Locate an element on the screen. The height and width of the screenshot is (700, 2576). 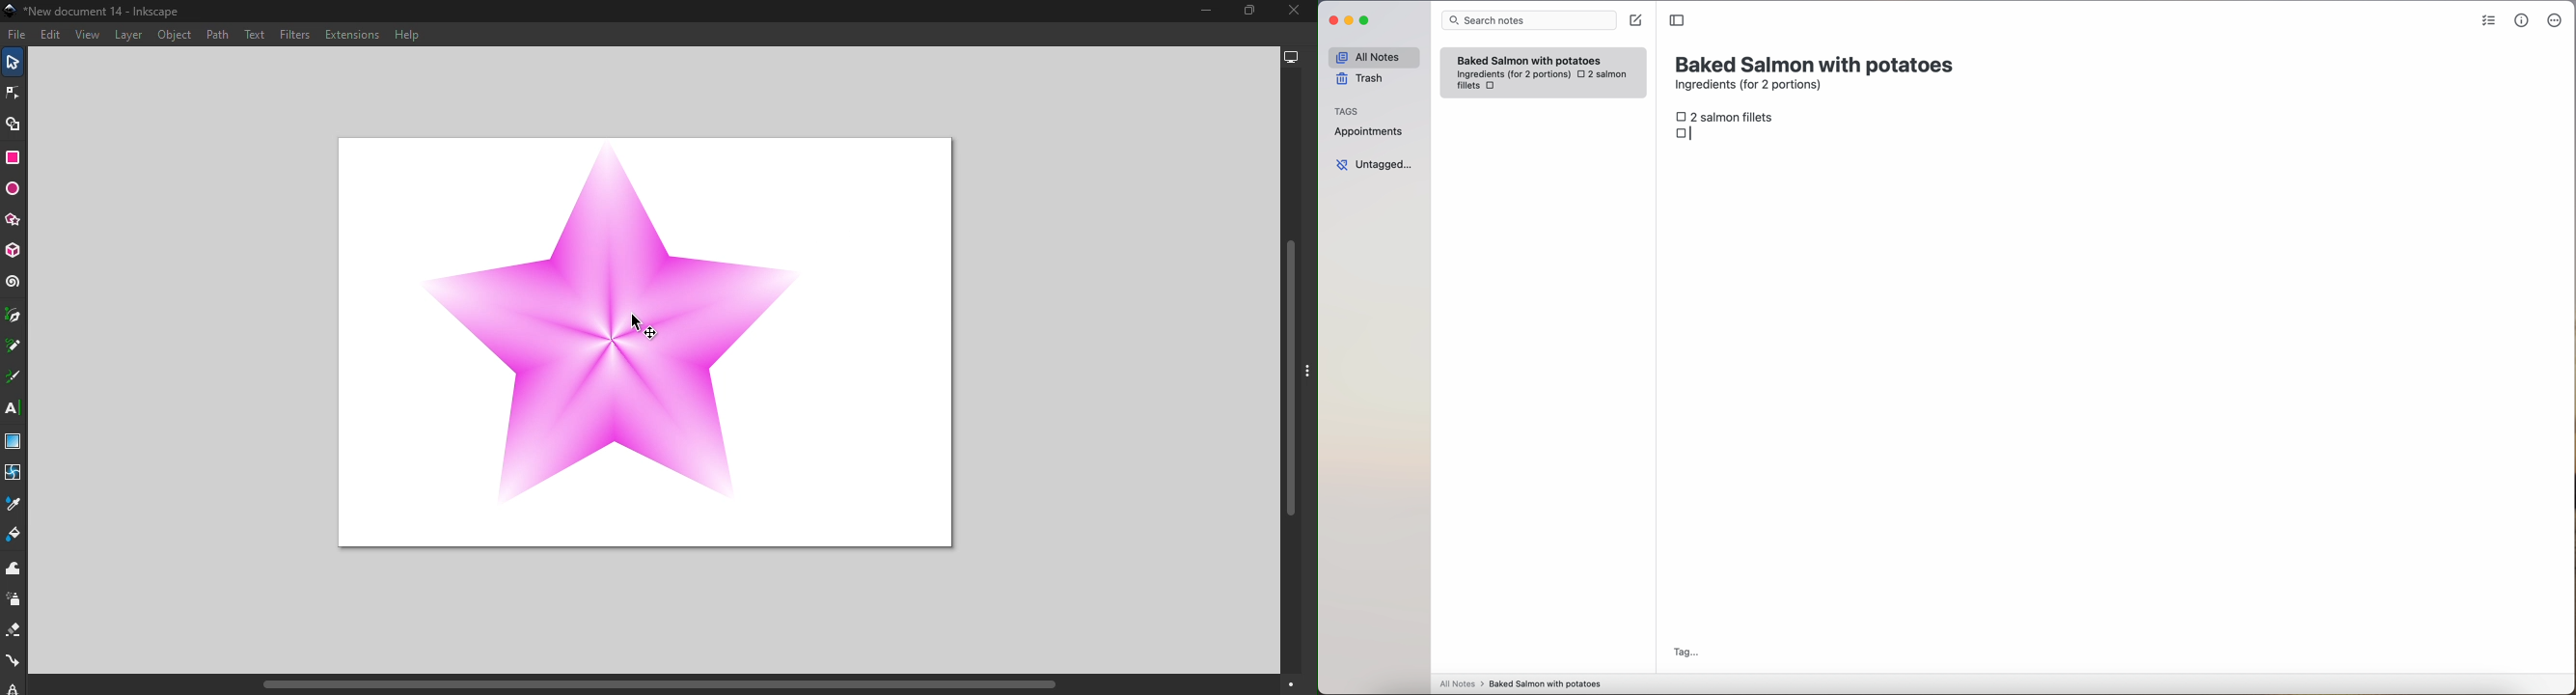
create note is located at coordinates (1635, 20).